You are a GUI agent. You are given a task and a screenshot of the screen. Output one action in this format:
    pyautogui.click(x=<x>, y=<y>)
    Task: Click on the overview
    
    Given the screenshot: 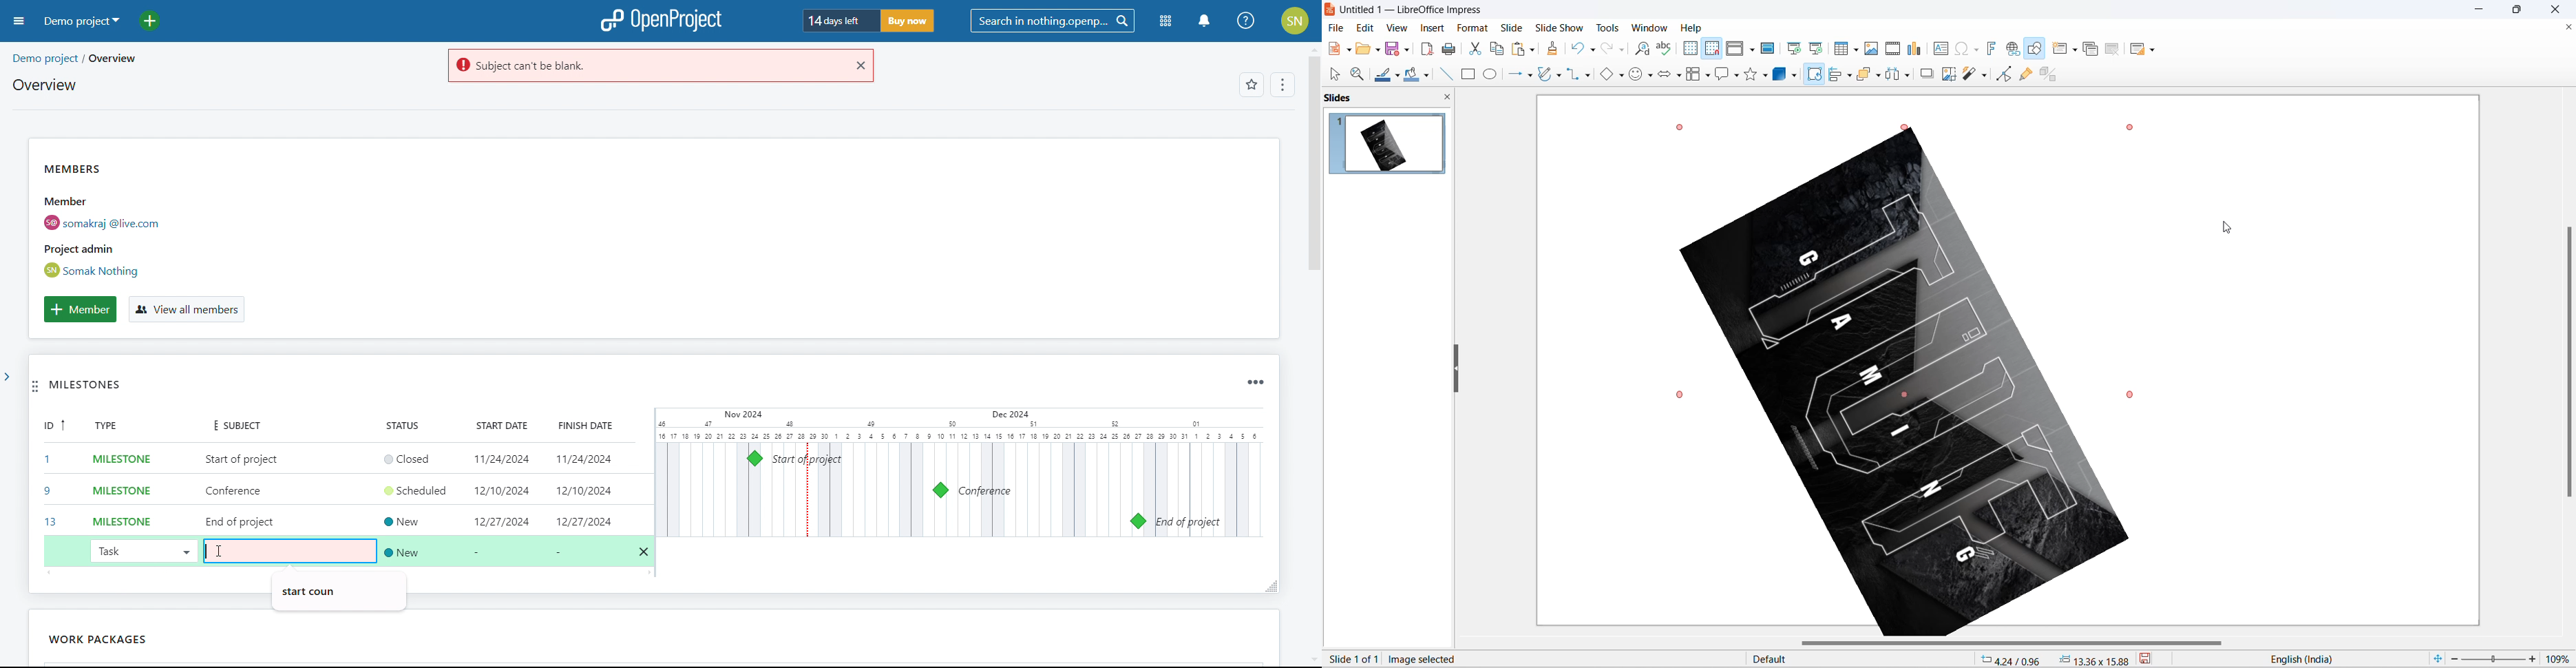 What is the action you would take?
    pyautogui.click(x=43, y=85)
    